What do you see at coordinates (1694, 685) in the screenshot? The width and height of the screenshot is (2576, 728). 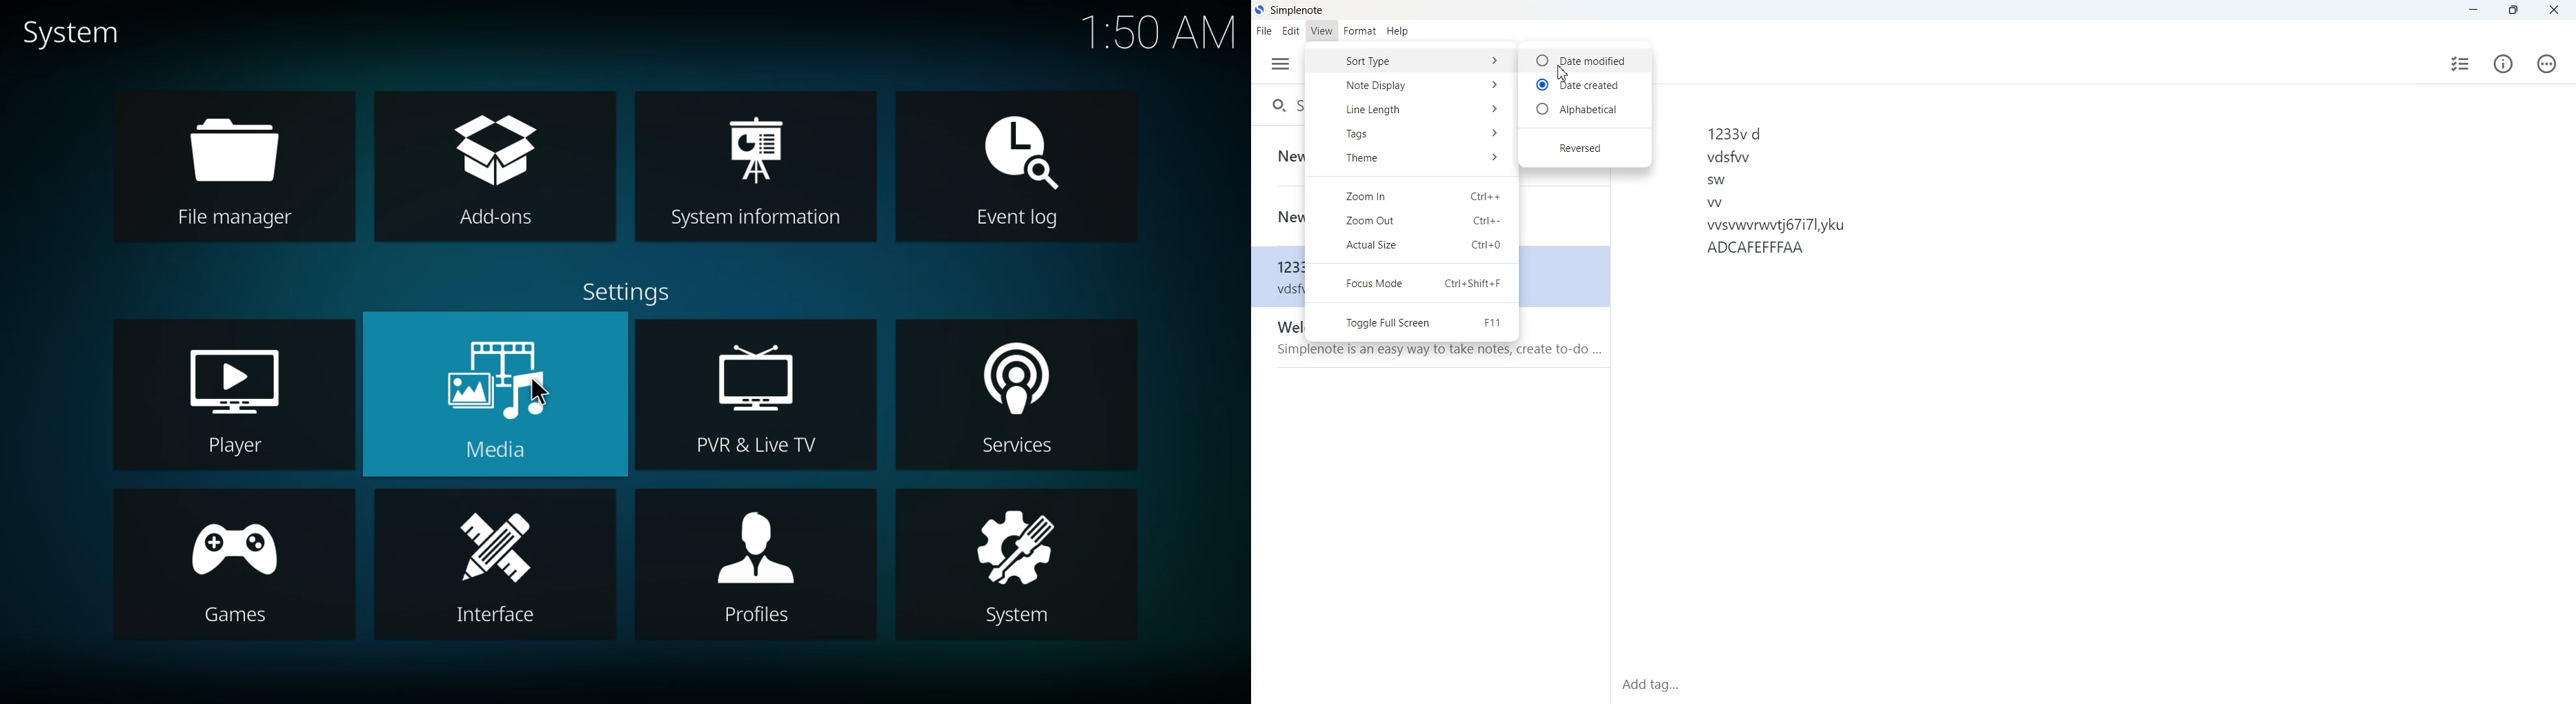 I see `Add tag` at bounding box center [1694, 685].